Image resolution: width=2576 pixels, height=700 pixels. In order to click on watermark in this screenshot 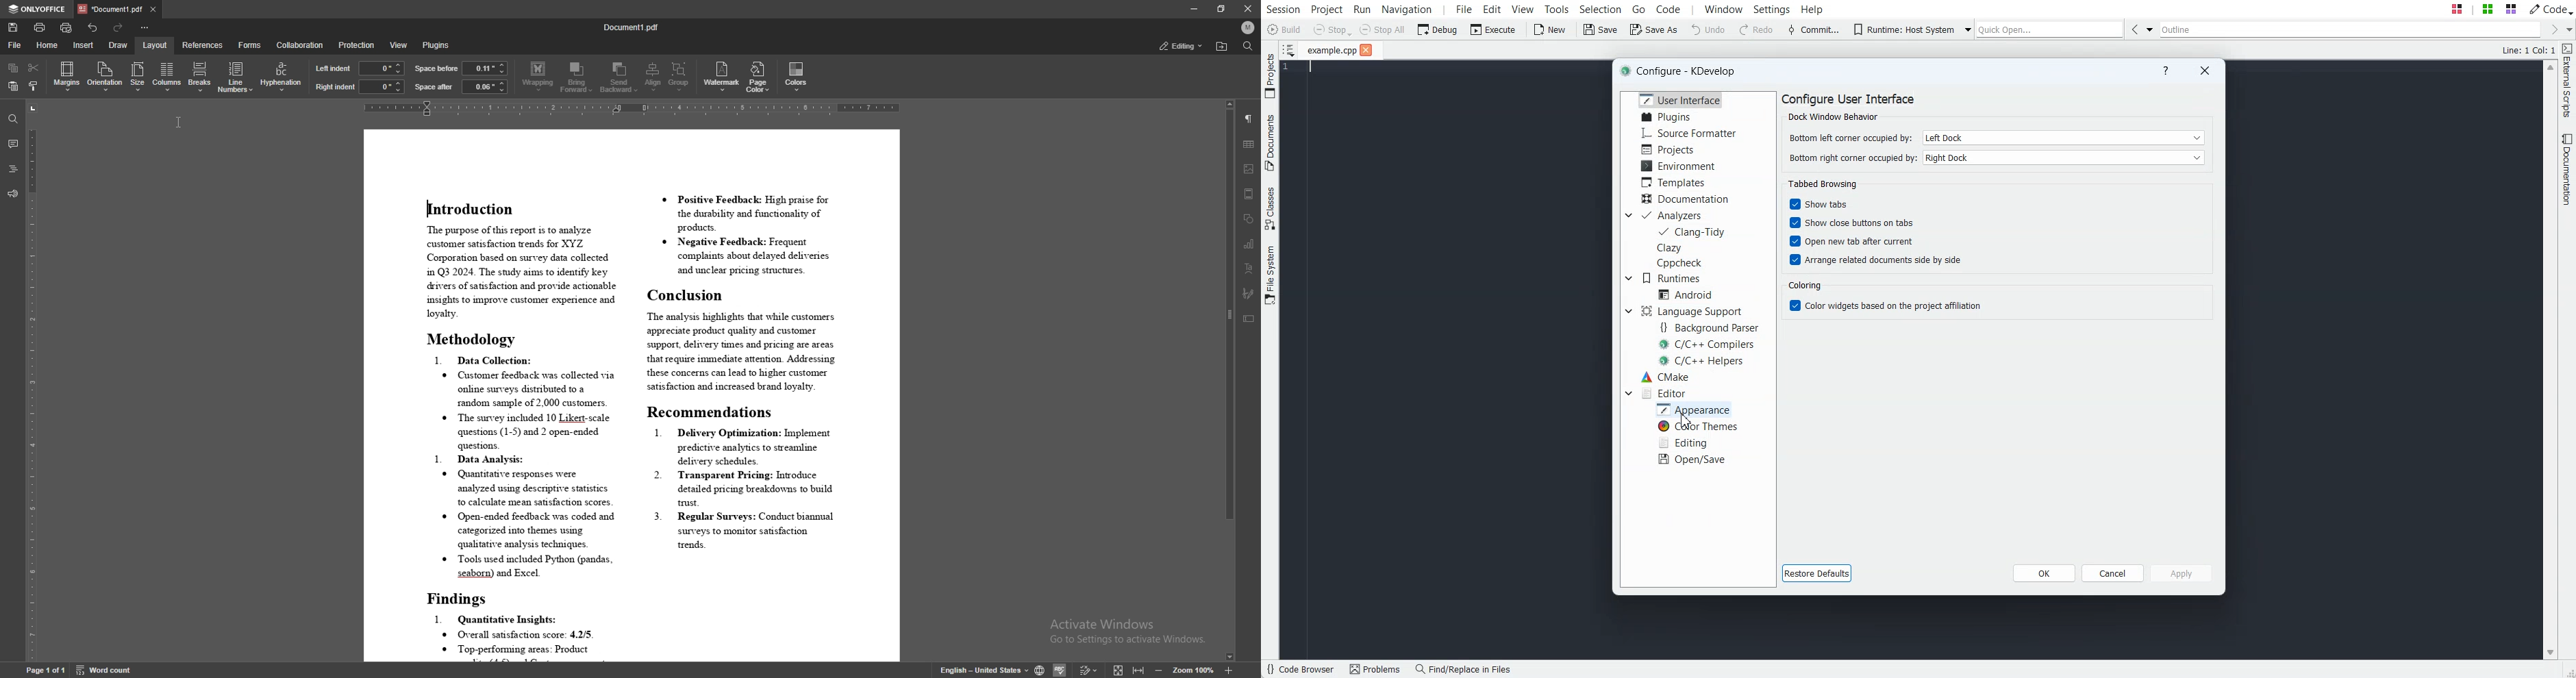, I will do `click(723, 76)`.